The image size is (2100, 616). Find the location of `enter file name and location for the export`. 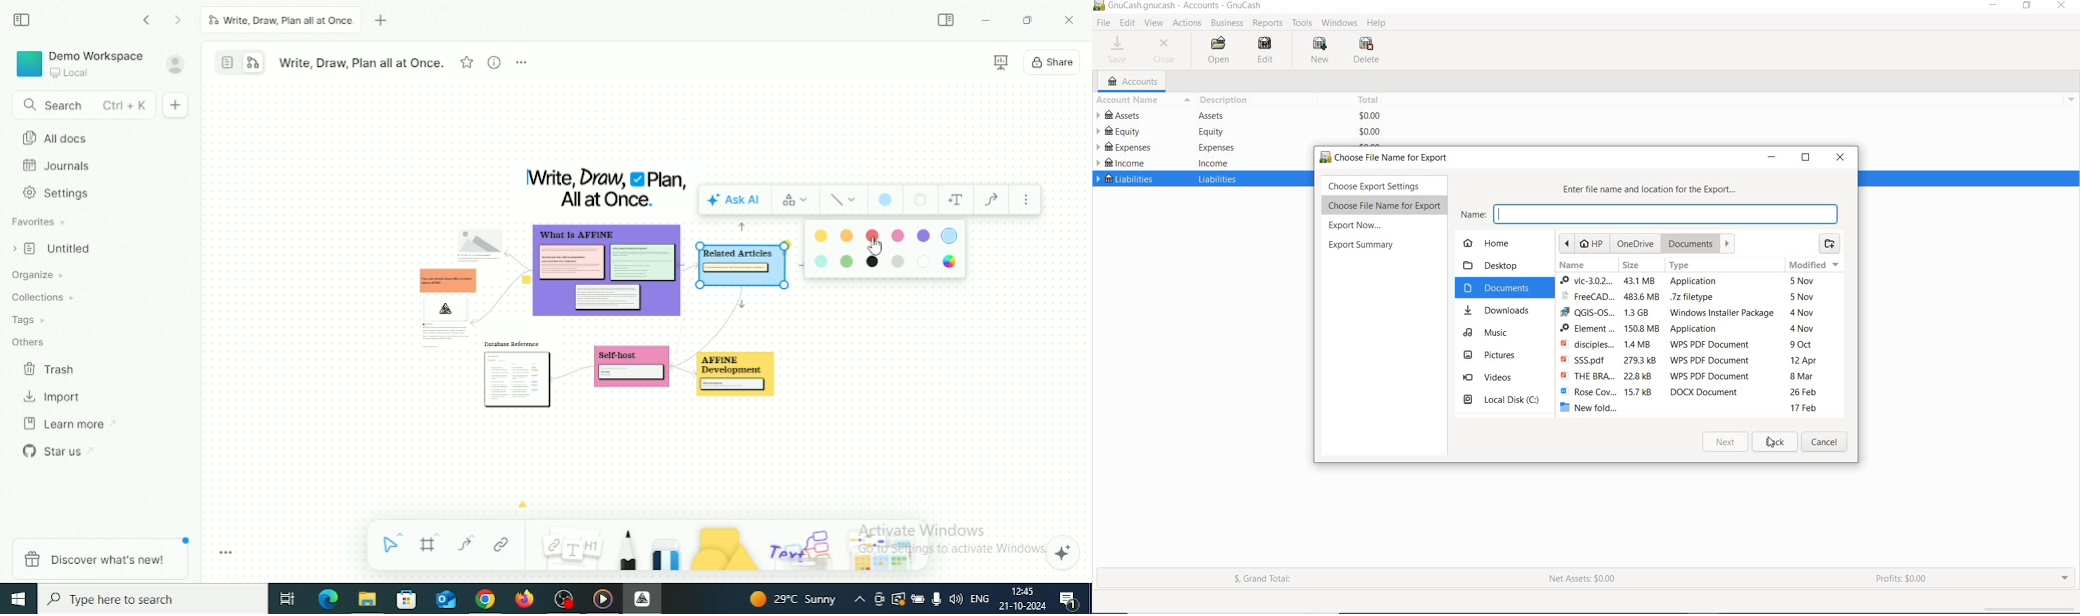

enter file name and location for the export is located at coordinates (1655, 189).